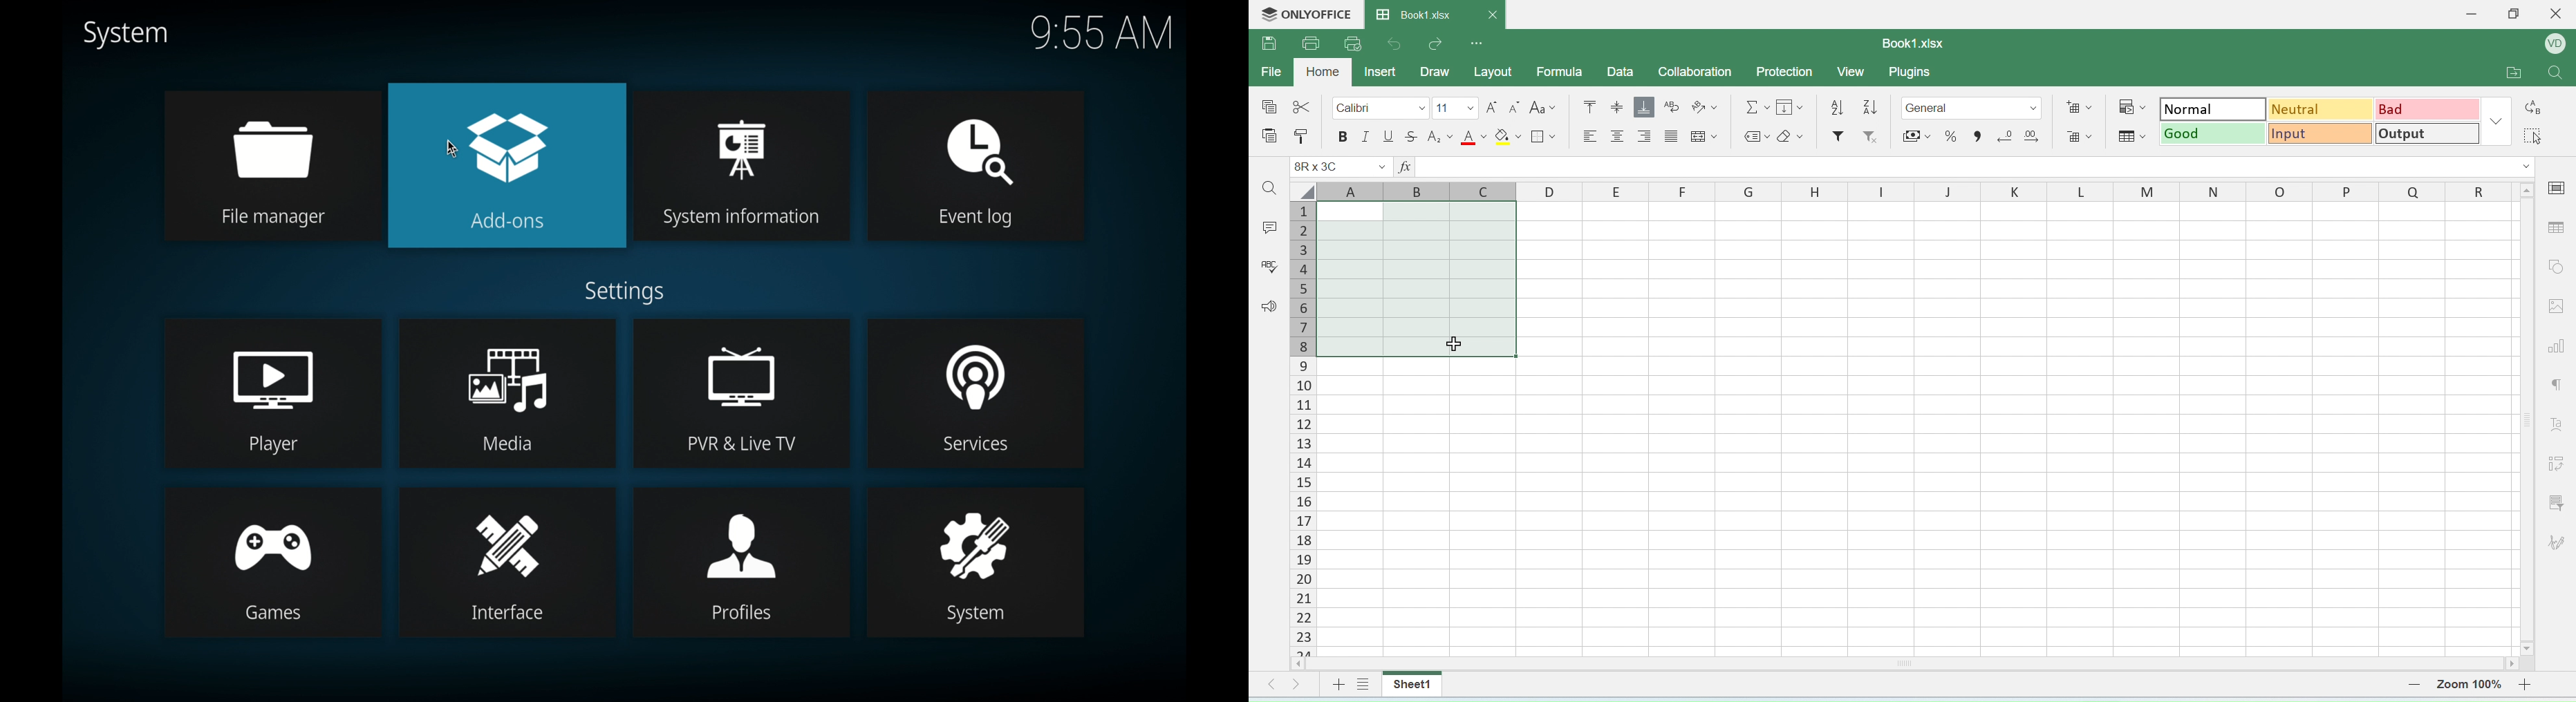  What do you see at coordinates (1305, 15) in the screenshot?
I see `onlyoffice logo` at bounding box center [1305, 15].